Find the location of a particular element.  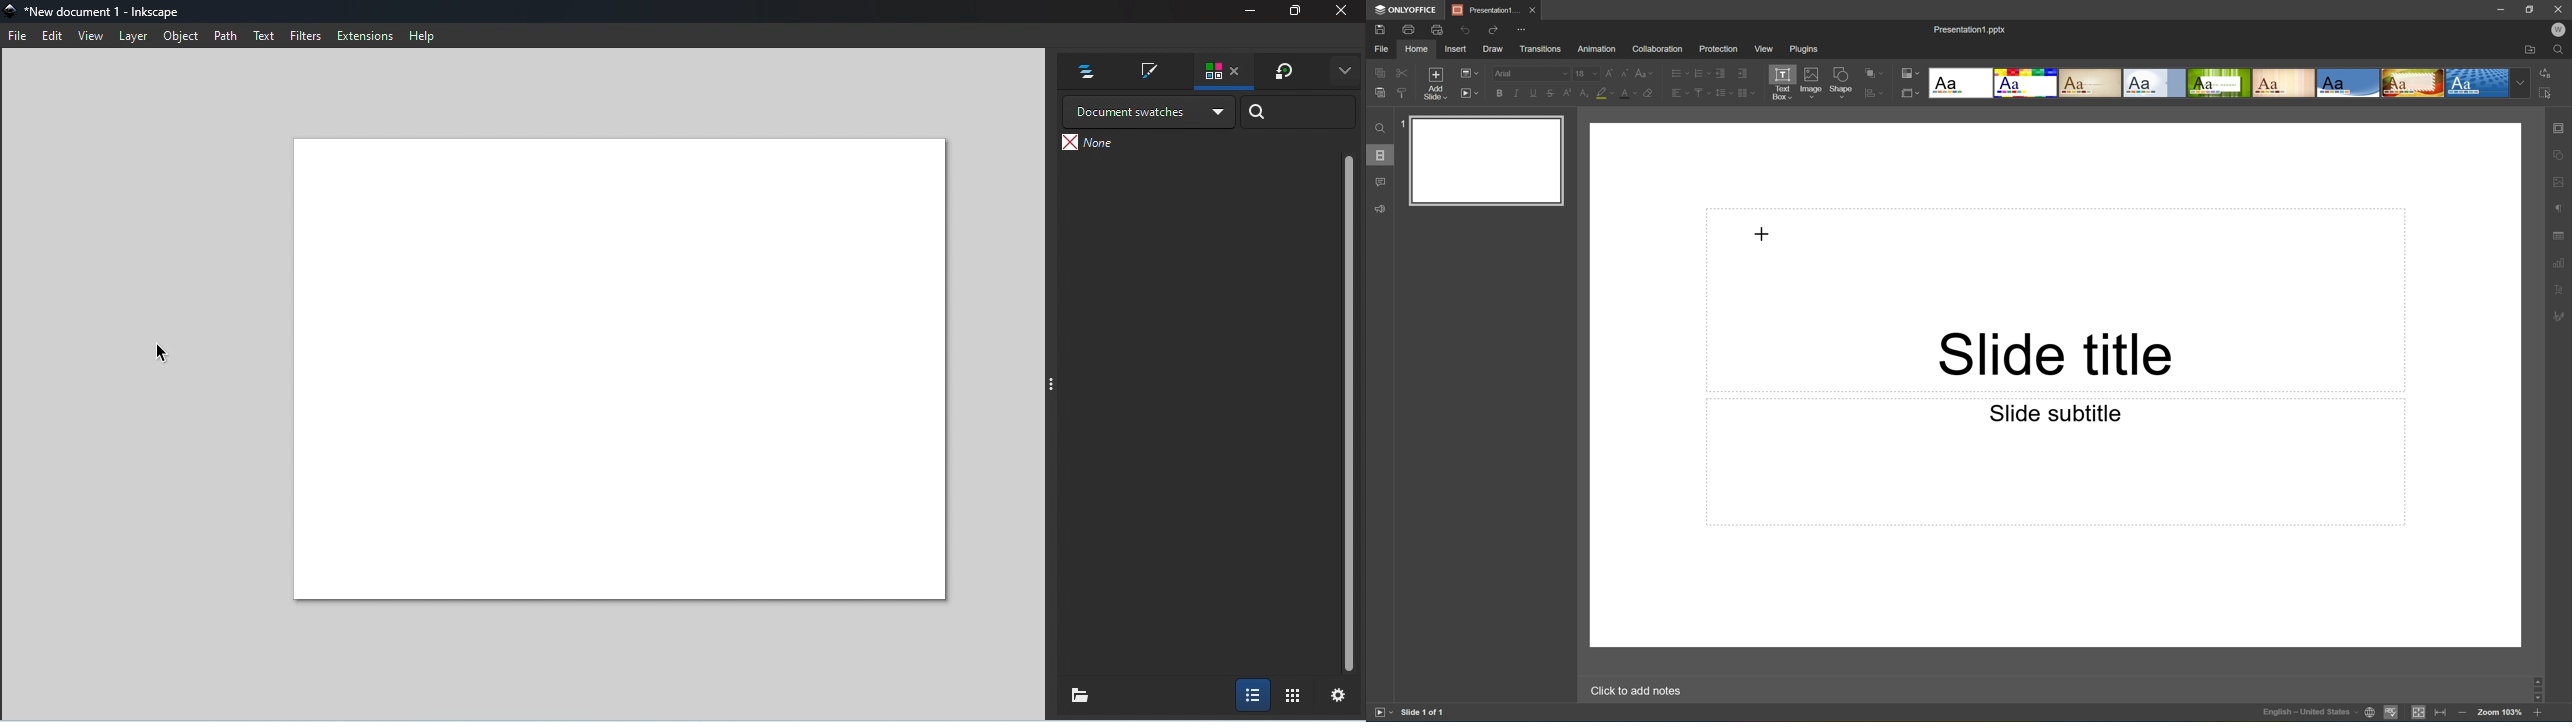

Draw is located at coordinates (1494, 49).